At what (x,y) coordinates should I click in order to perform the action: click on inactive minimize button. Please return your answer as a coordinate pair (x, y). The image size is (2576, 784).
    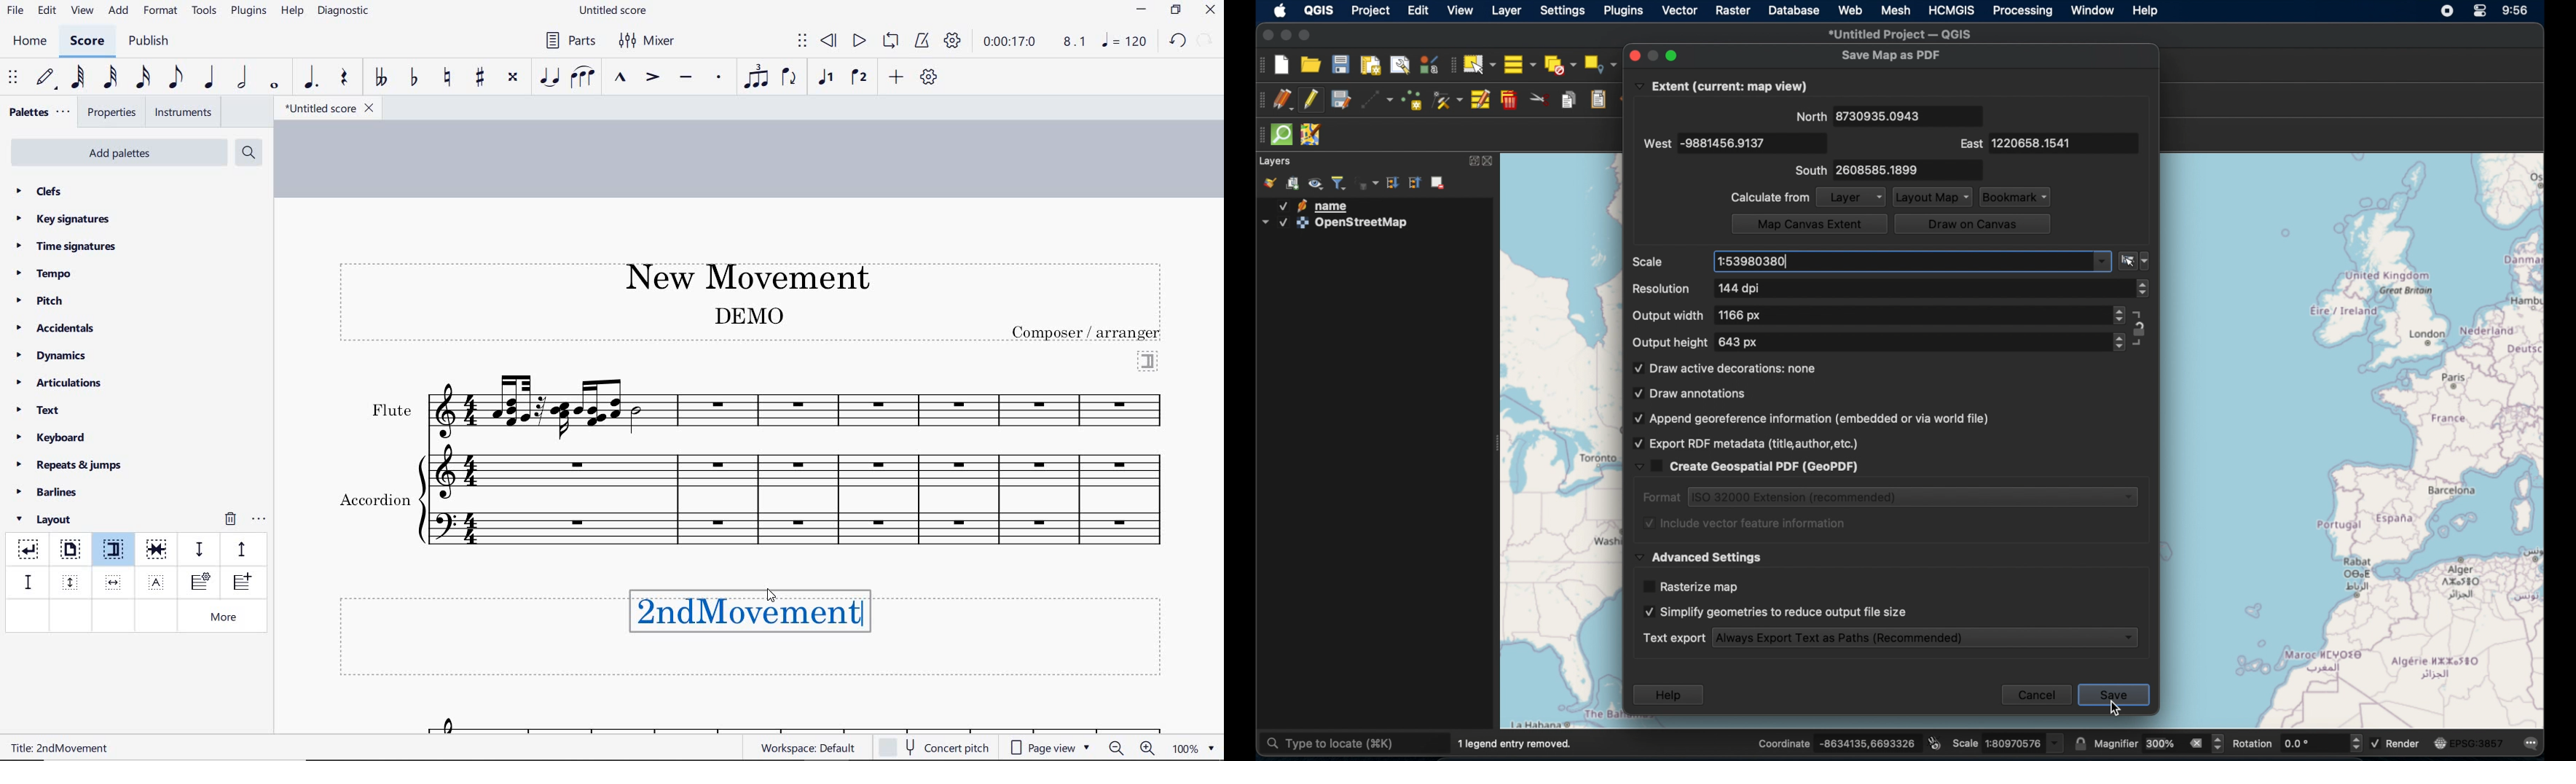
    Looking at the image, I should click on (1653, 57).